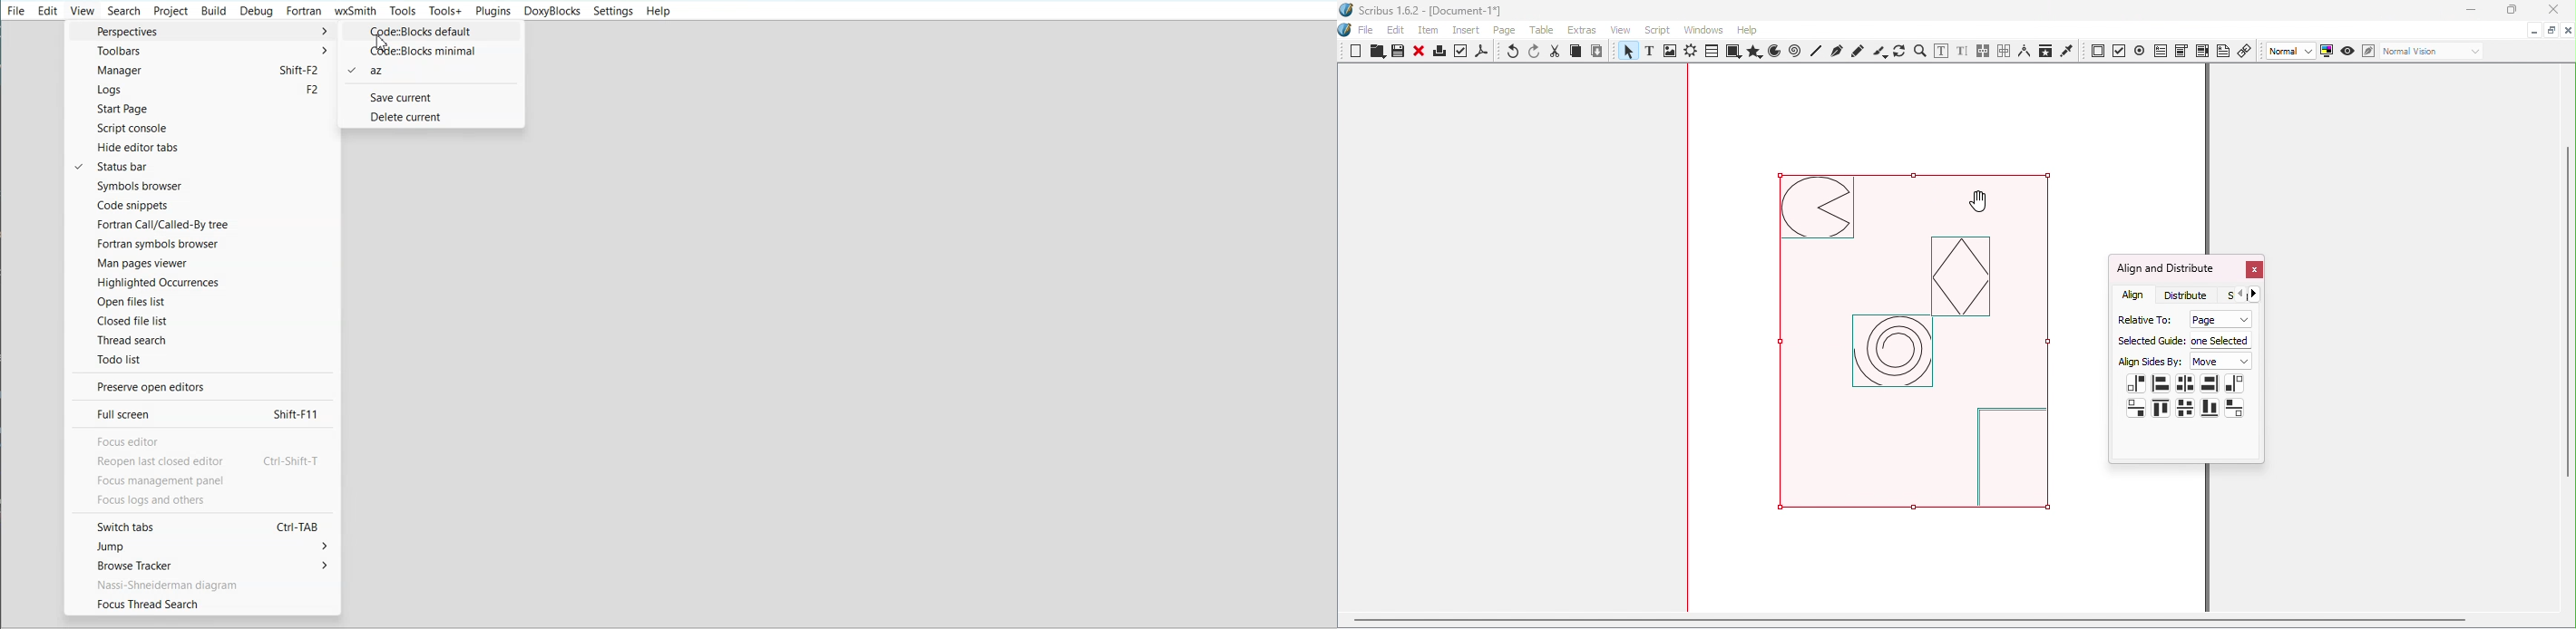 The width and height of the screenshot is (2576, 644). Describe the element at coordinates (1576, 53) in the screenshot. I see `Copy` at that location.